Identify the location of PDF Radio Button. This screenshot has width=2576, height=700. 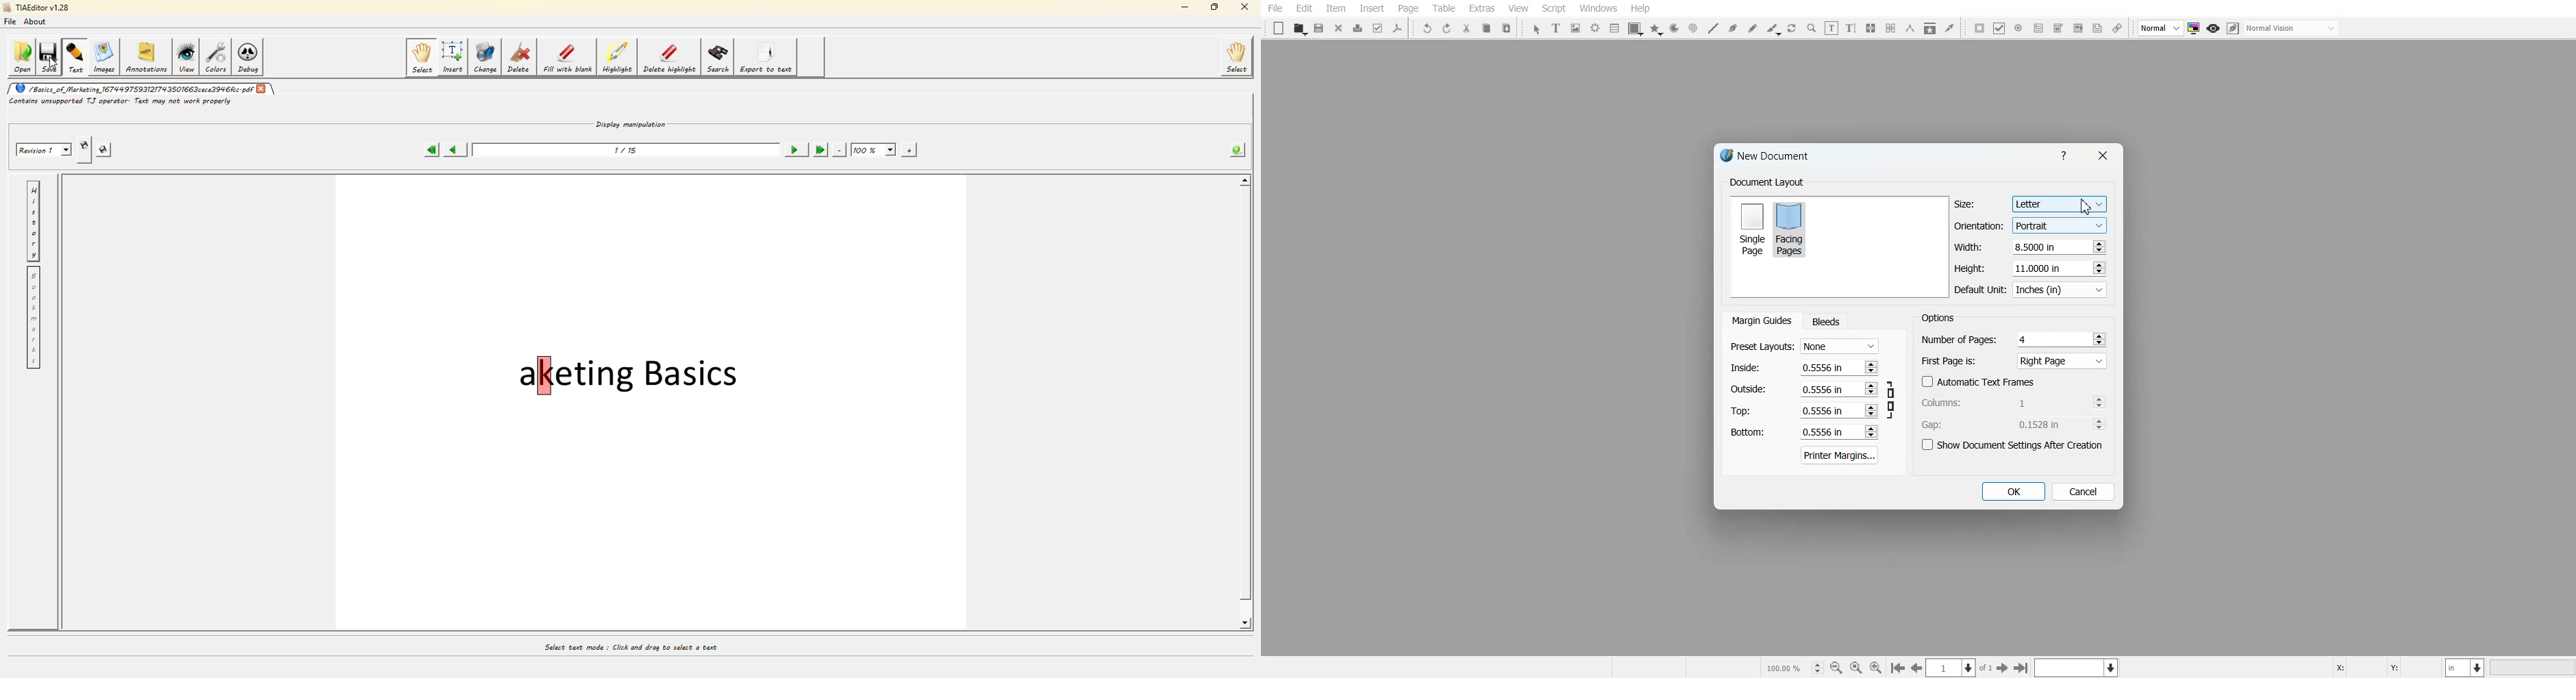
(2018, 28).